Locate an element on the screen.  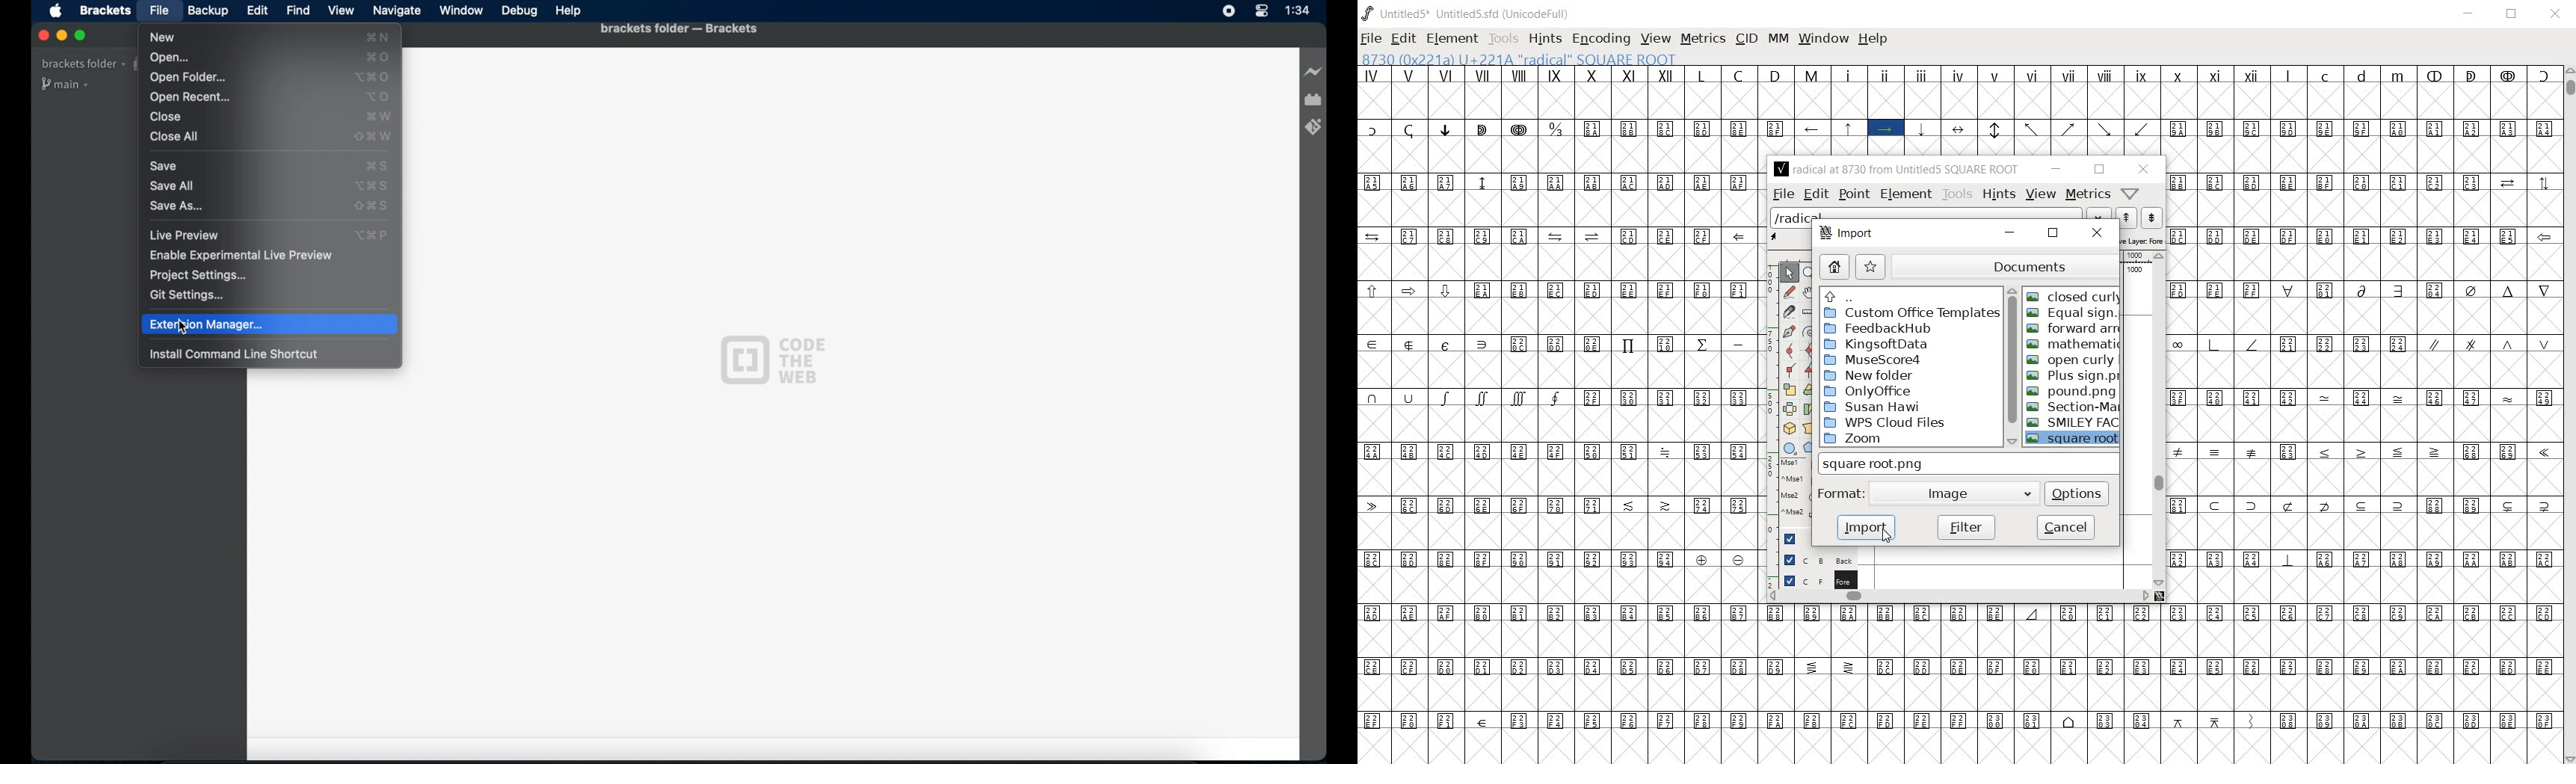
save as shortcut is located at coordinates (371, 206).